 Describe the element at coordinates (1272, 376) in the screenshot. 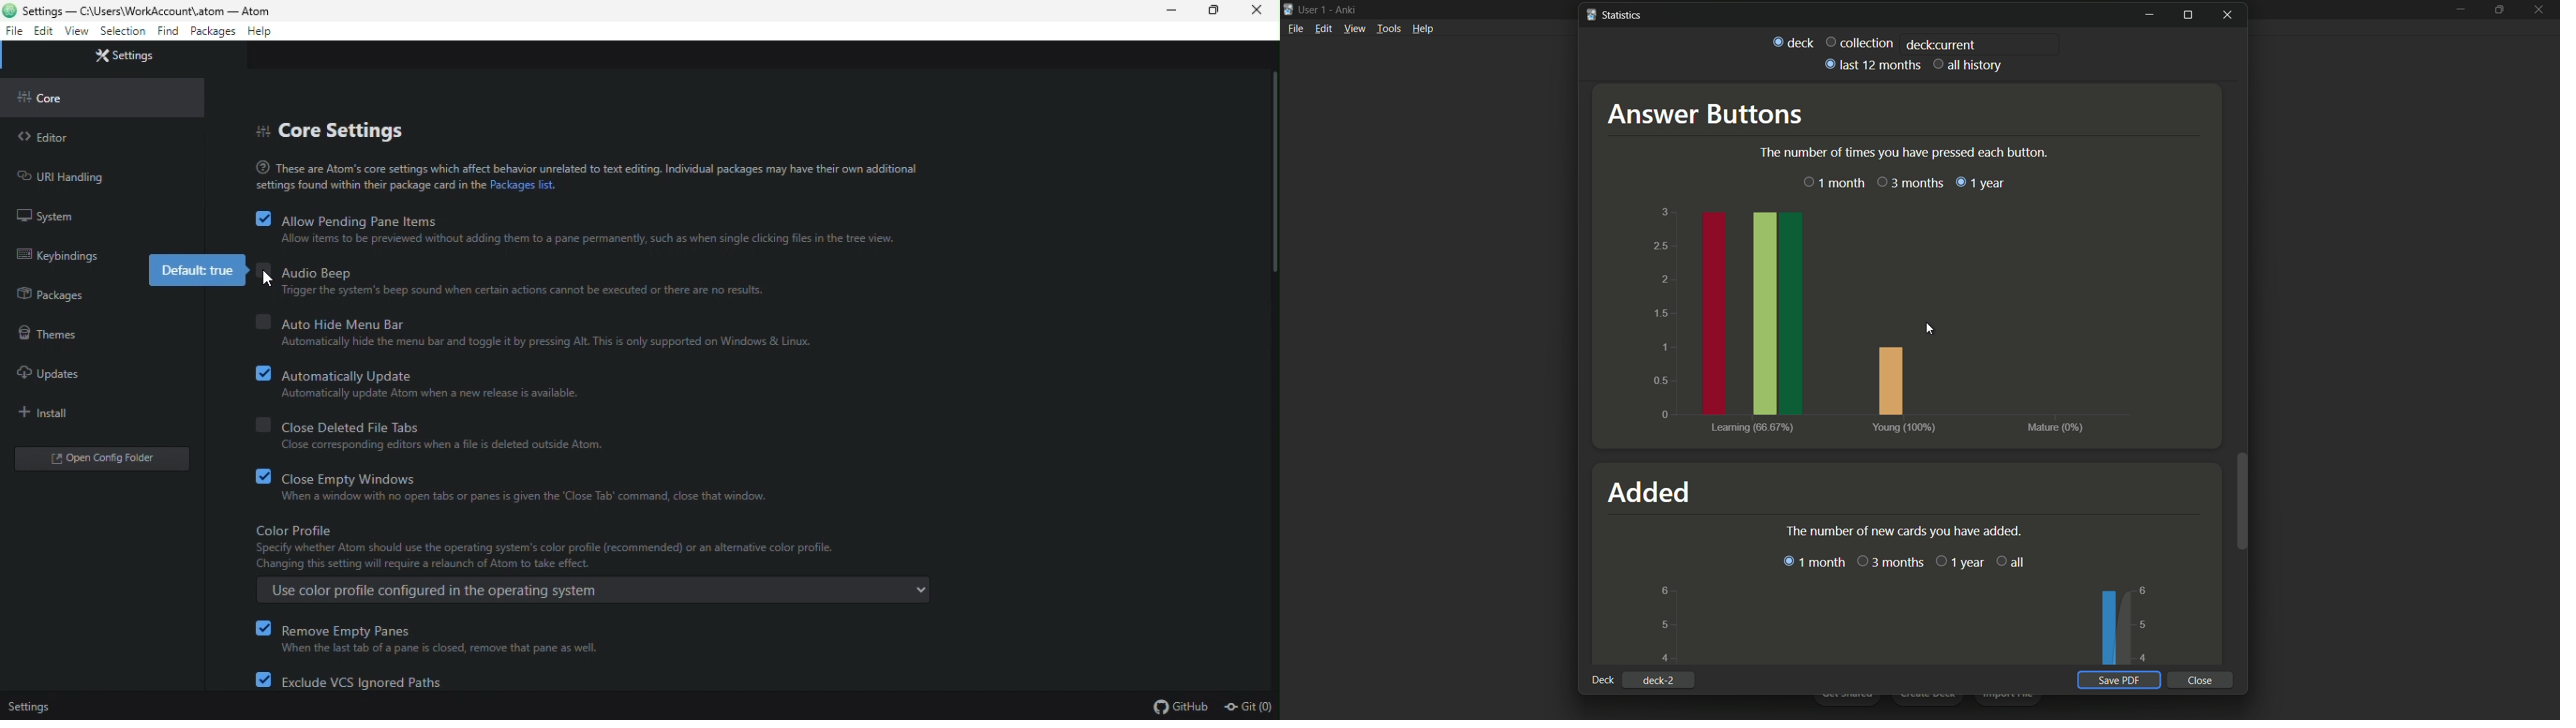

I see `Scroll bar` at that location.